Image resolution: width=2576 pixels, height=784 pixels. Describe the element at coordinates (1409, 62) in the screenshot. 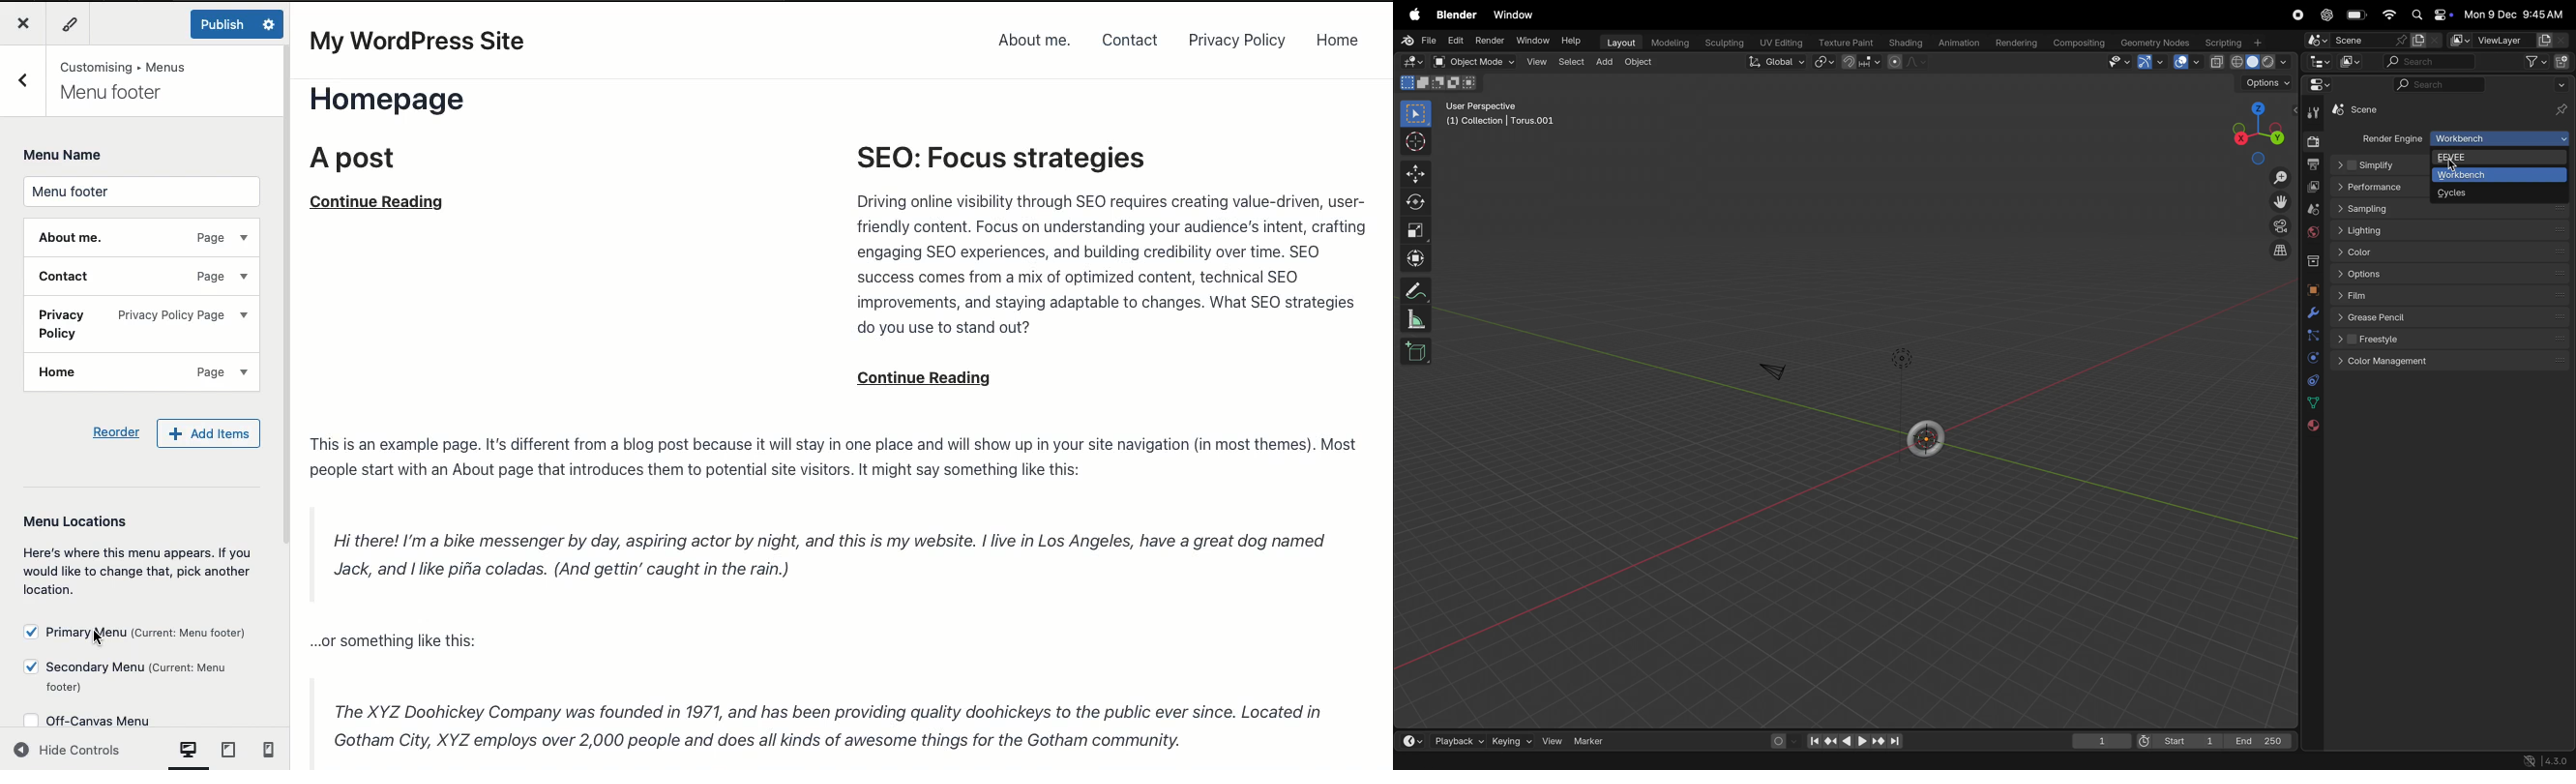

I see `editor type` at that location.